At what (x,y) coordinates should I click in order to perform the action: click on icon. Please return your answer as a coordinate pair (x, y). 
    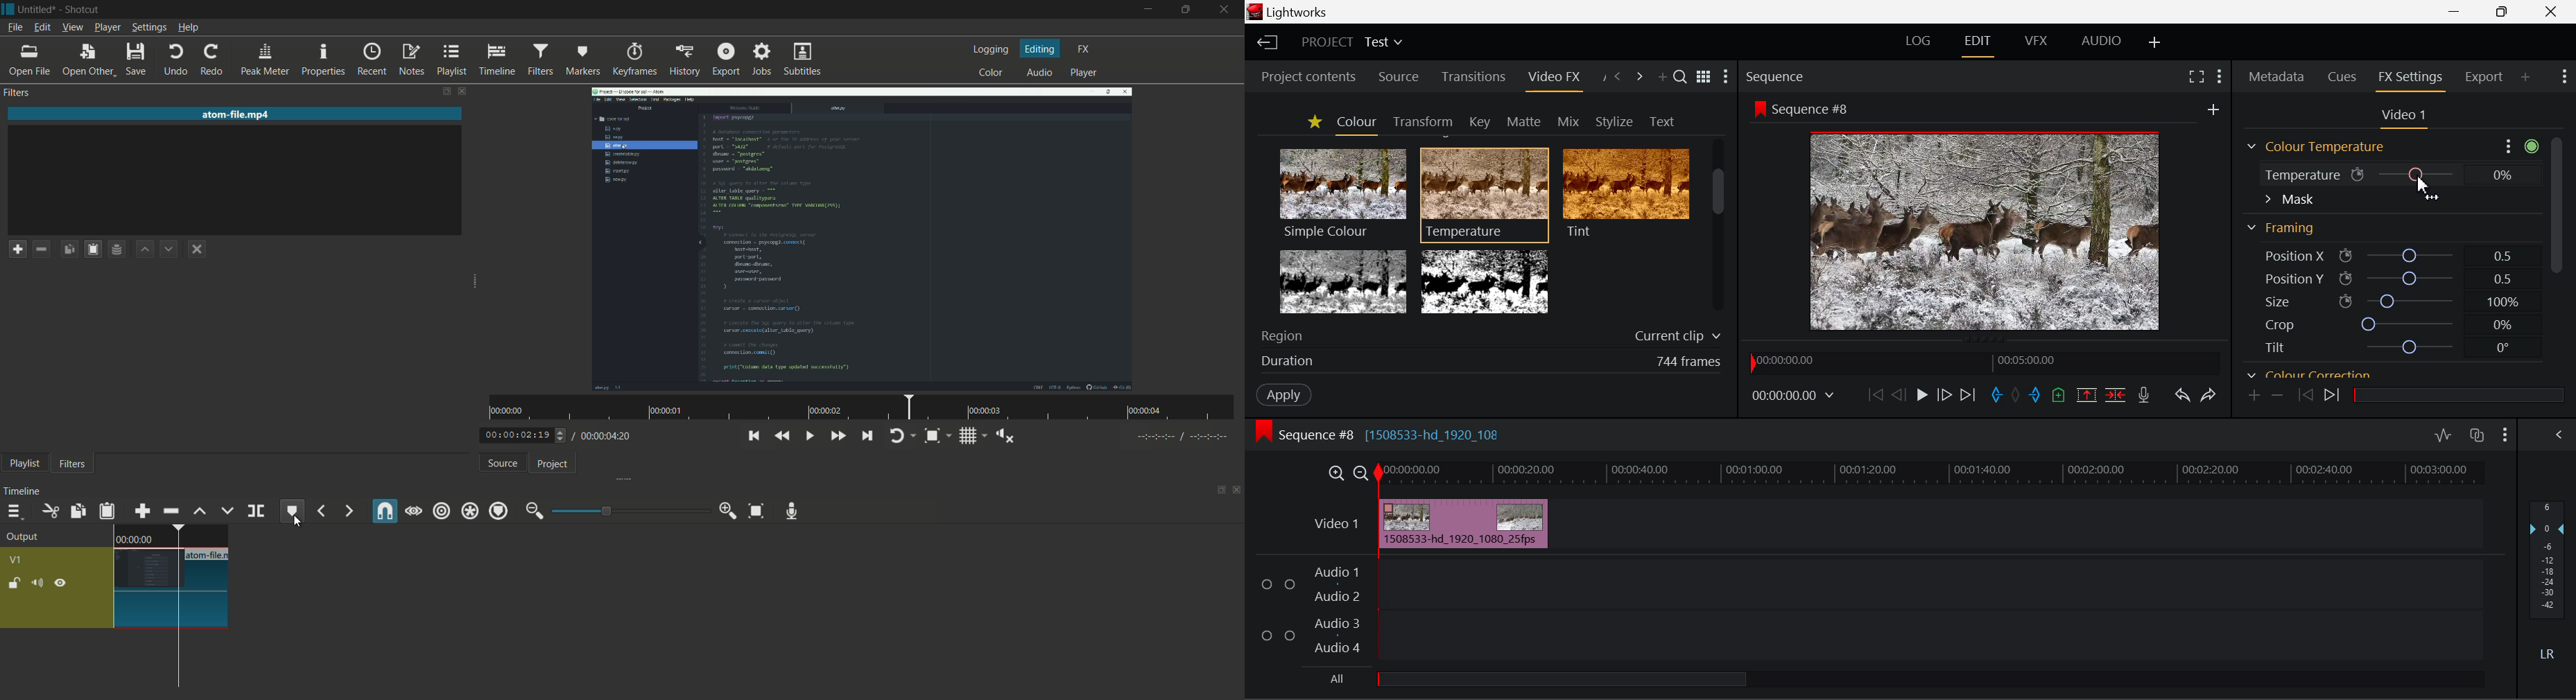
    Looking at the image, I should click on (1759, 109).